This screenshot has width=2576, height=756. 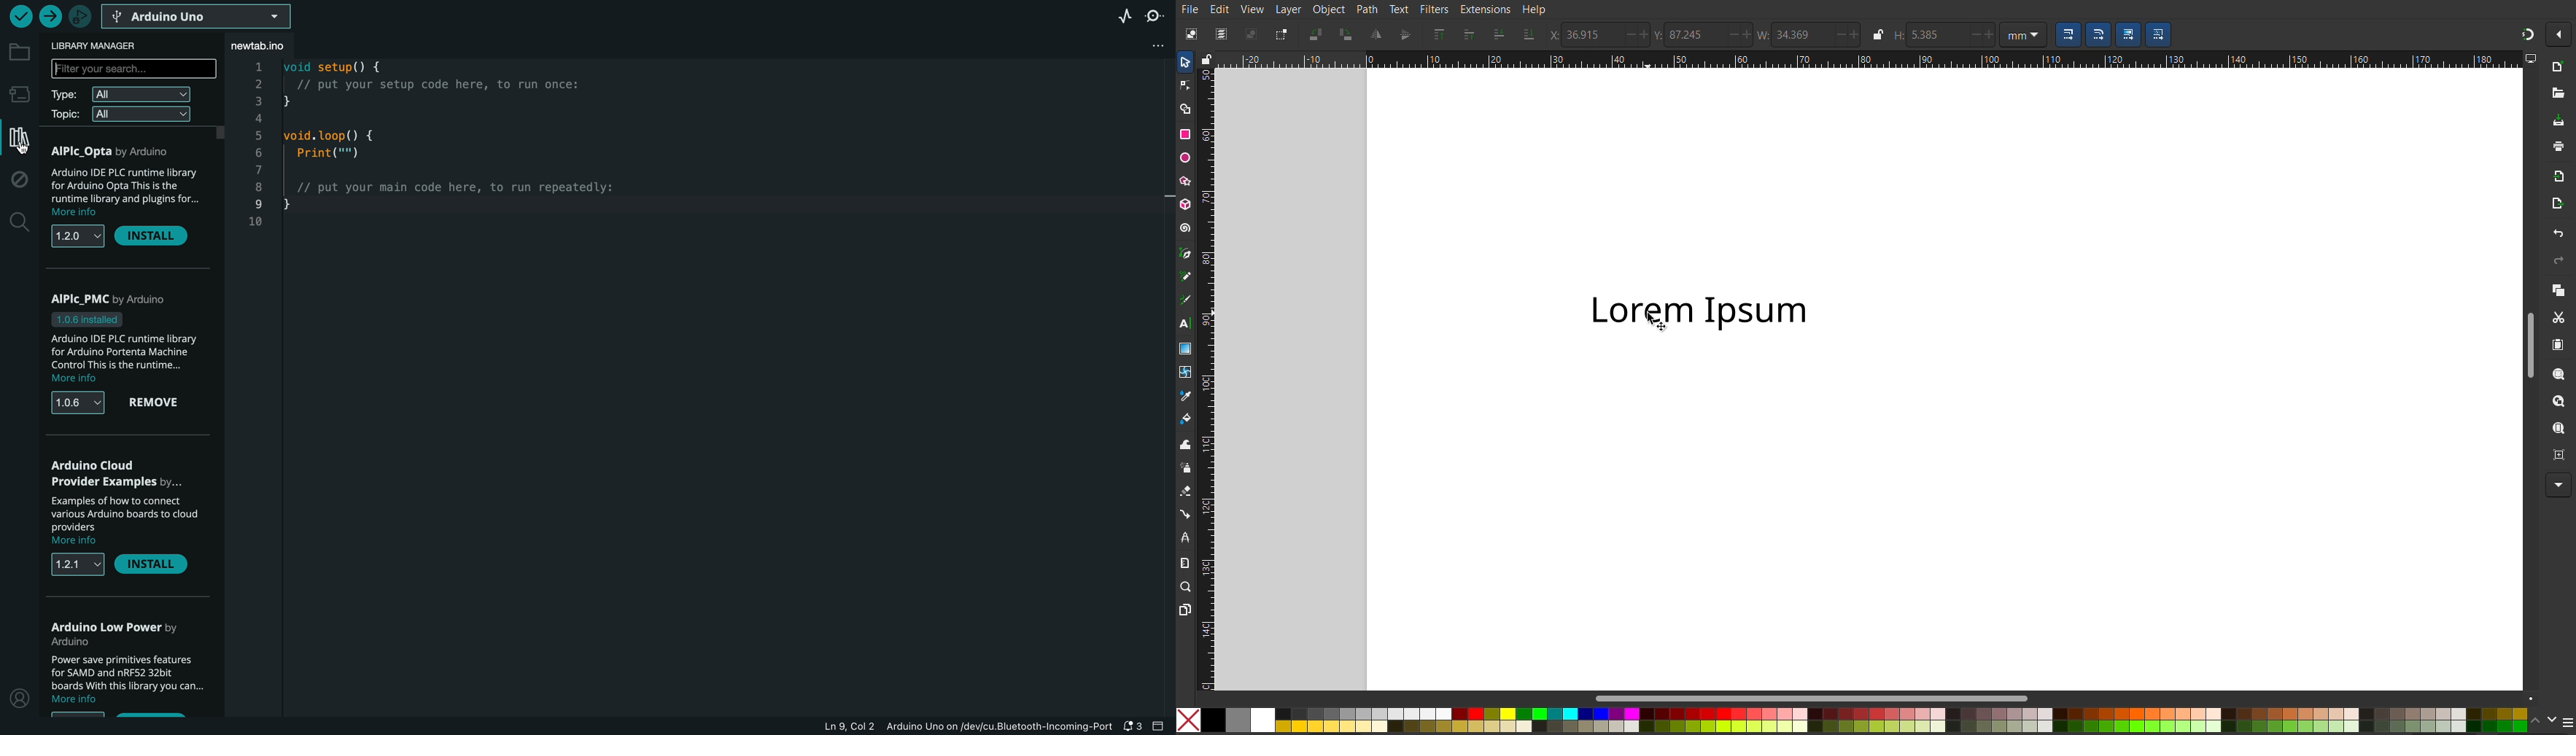 What do you see at coordinates (1186, 373) in the screenshot?
I see `Mesh Tool` at bounding box center [1186, 373].